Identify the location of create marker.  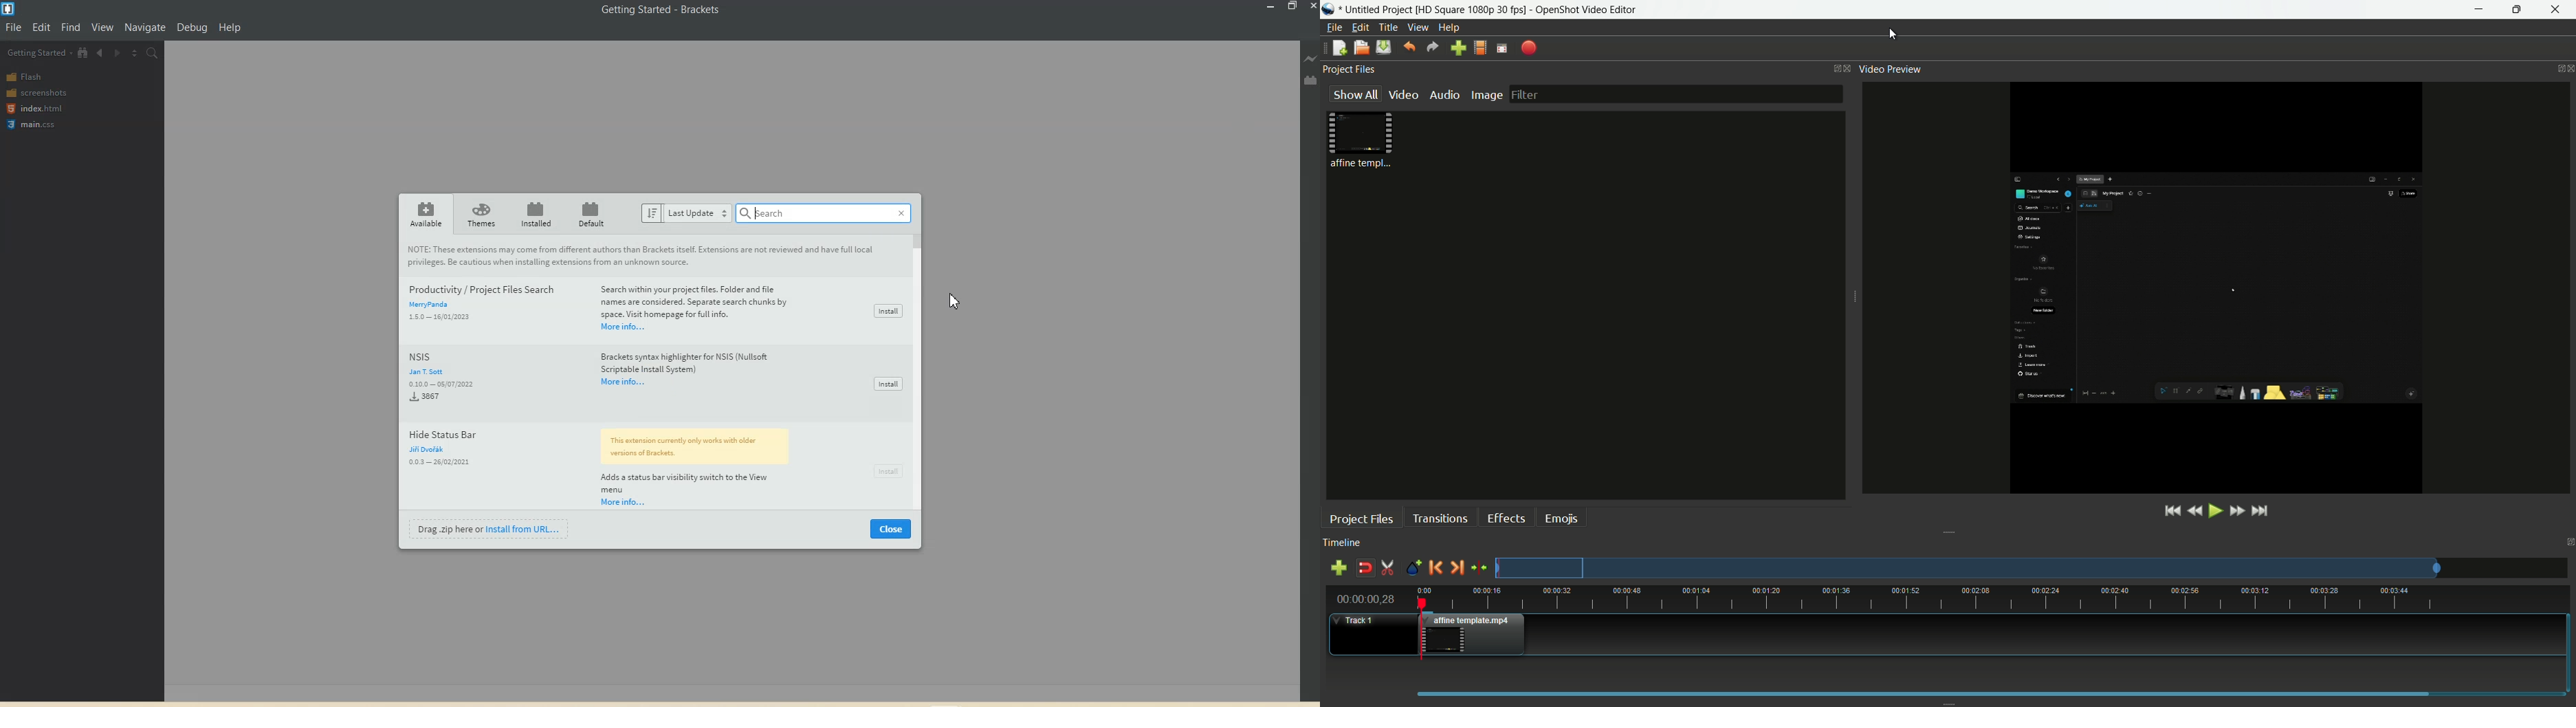
(1414, 569).